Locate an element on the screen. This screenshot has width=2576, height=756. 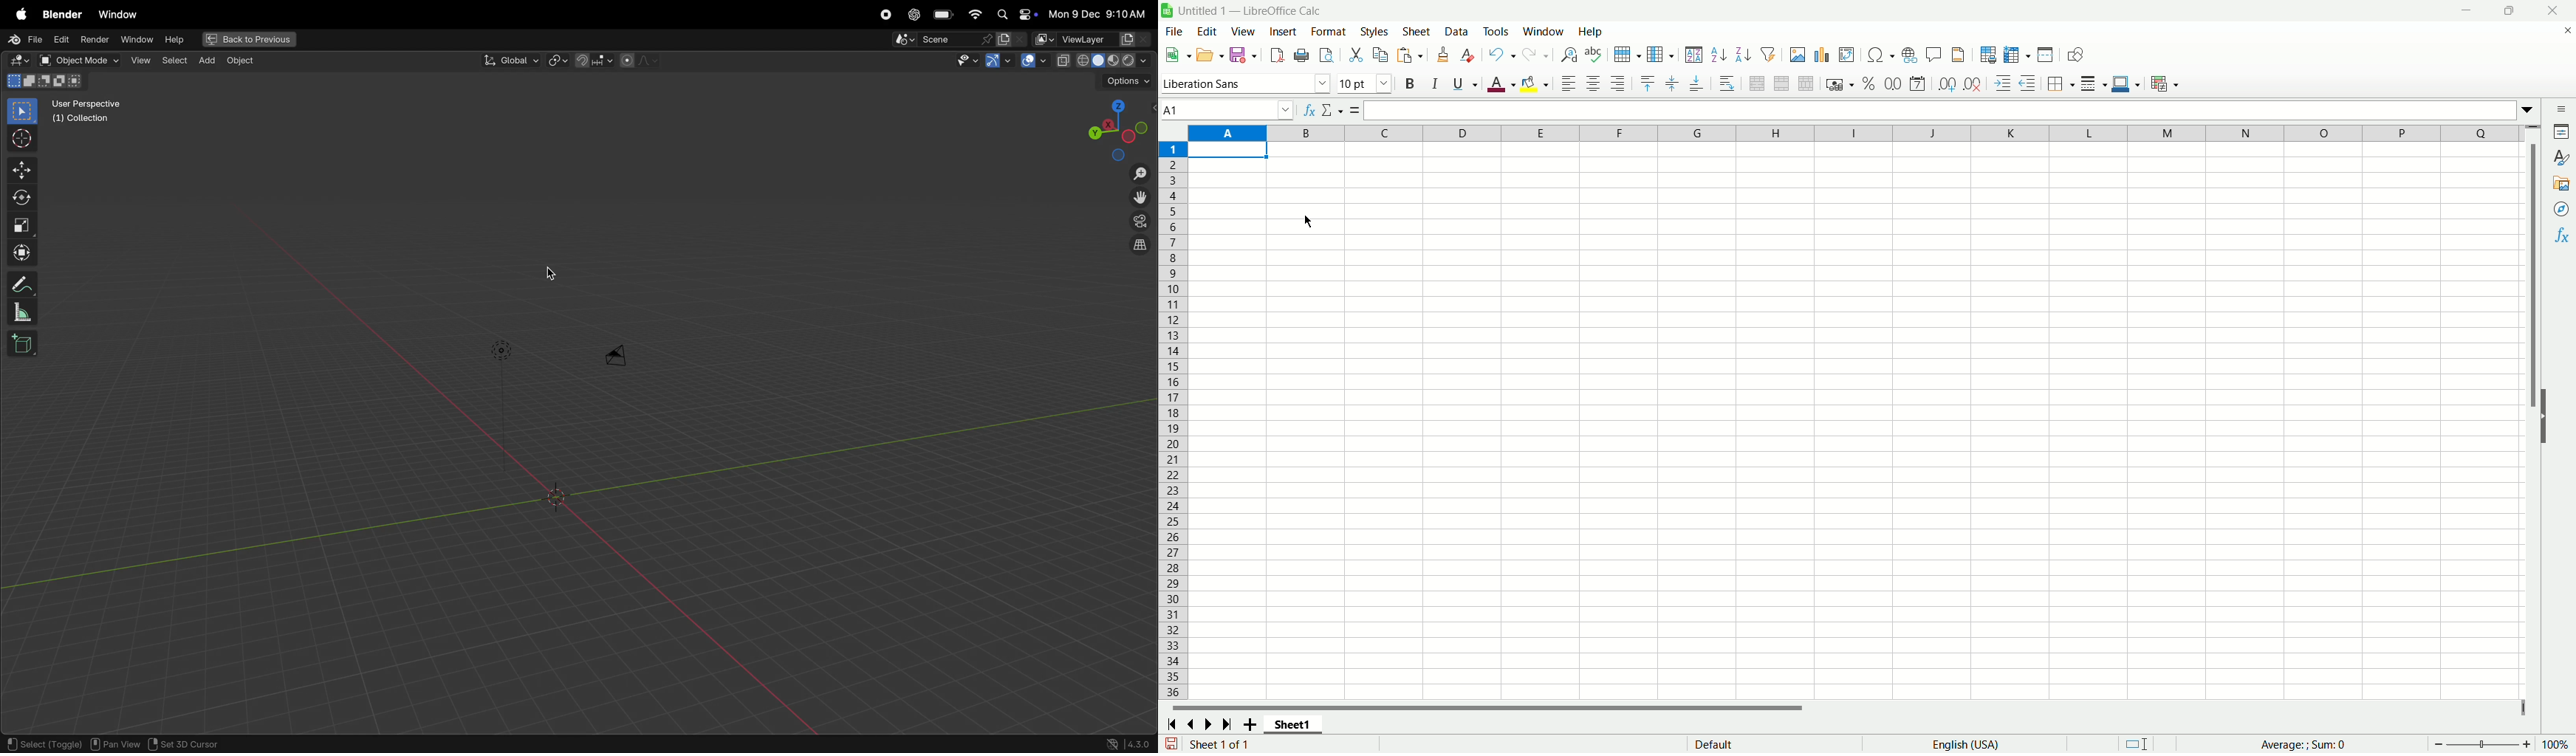
undo is located at coordinates (1500, 55).